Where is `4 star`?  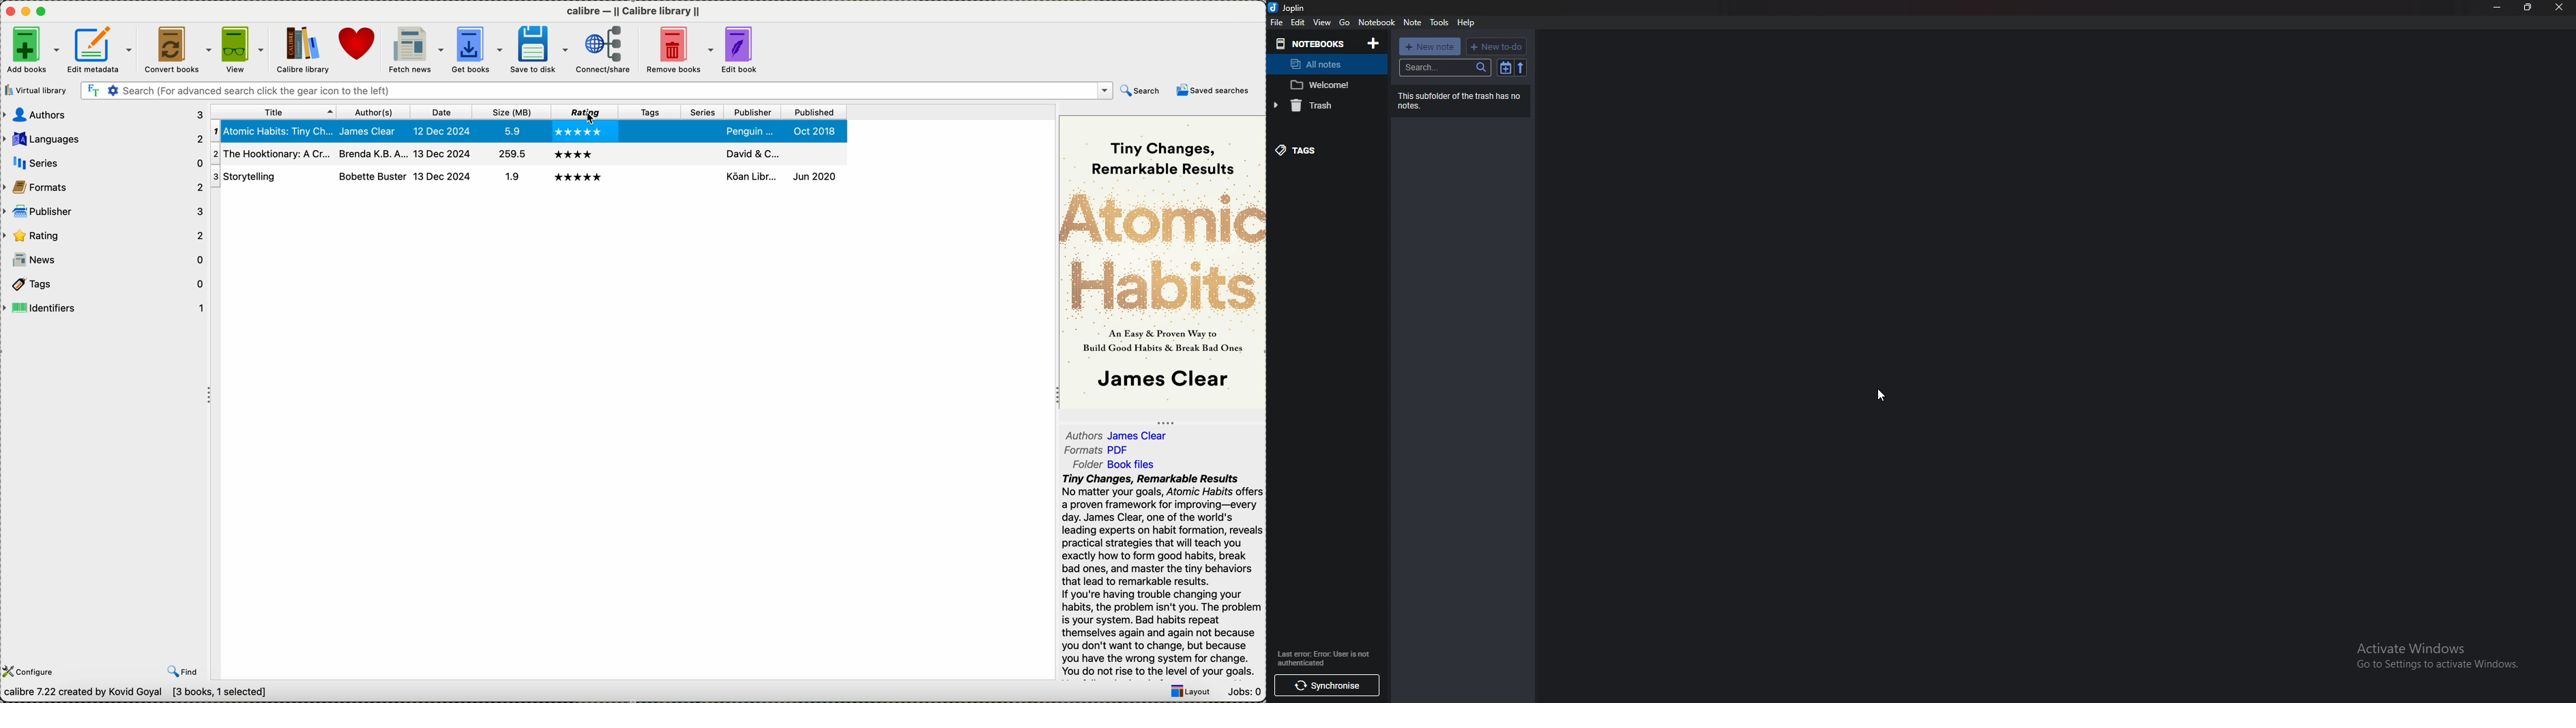 4 star is located at coordinates (573, 154).